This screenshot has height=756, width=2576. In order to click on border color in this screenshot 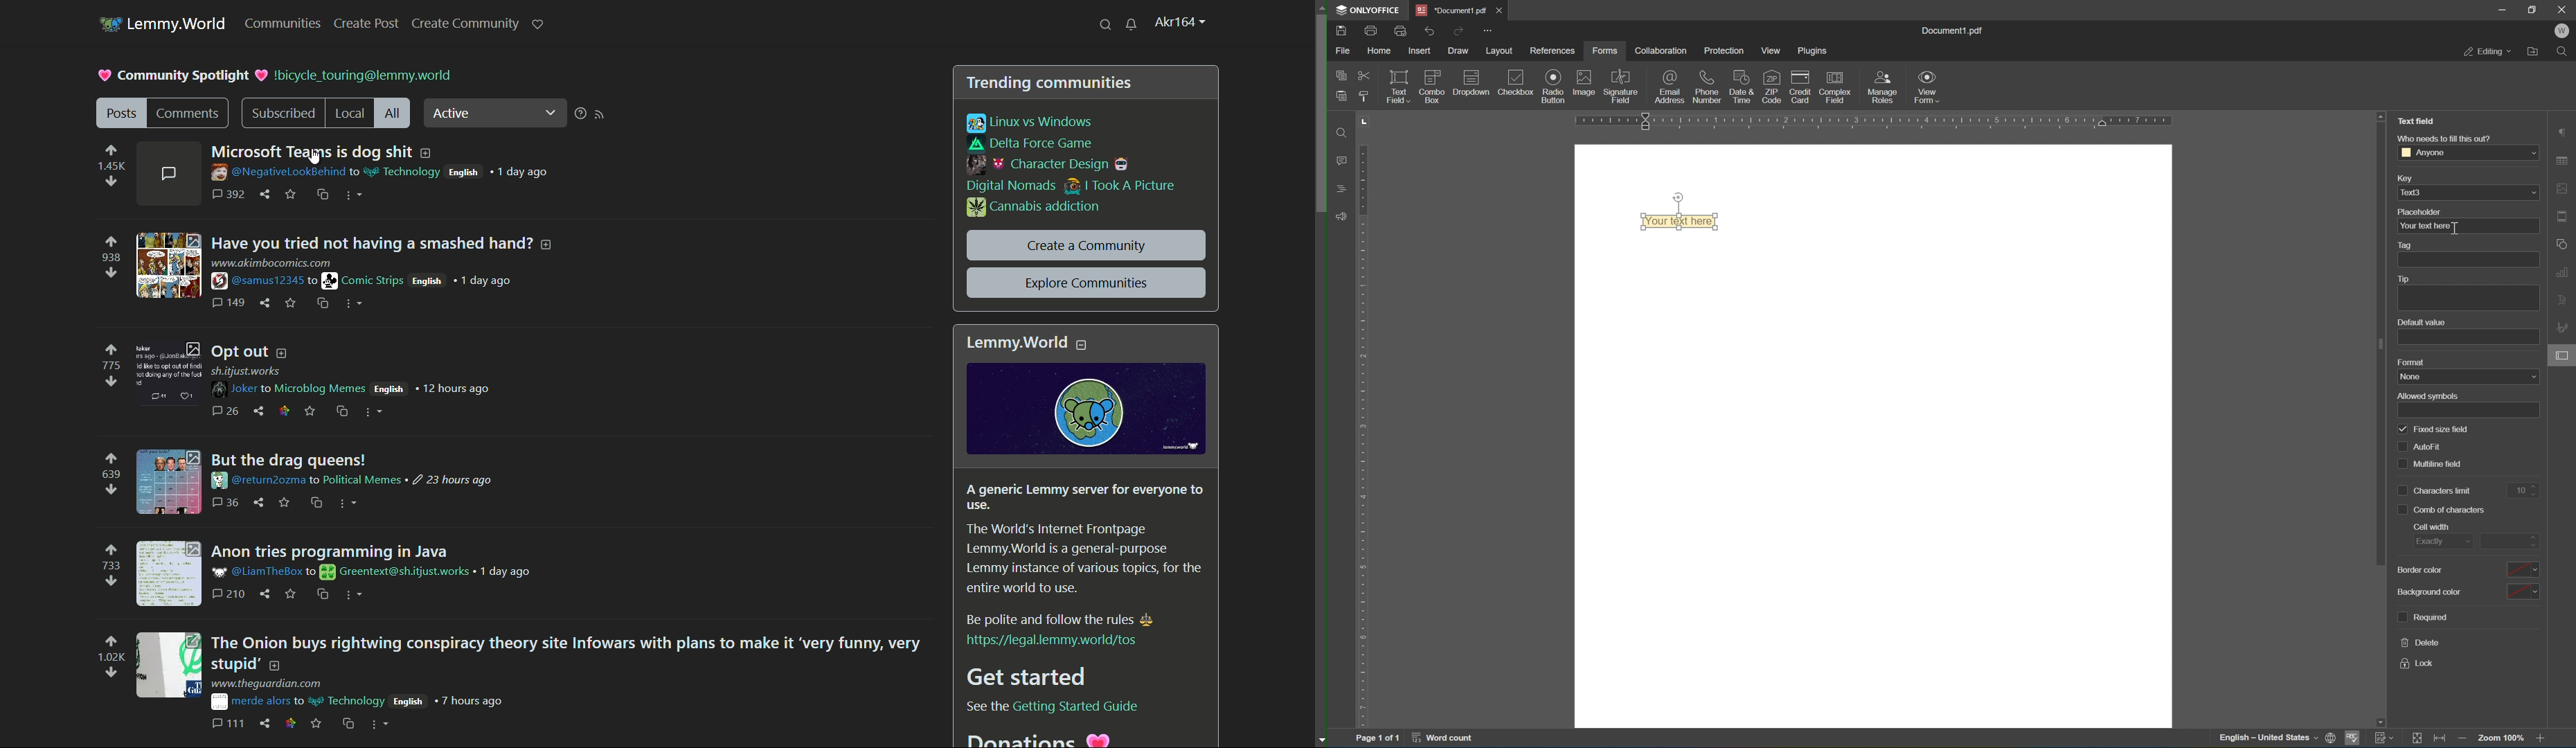, I will do `click(2467, 570)`.